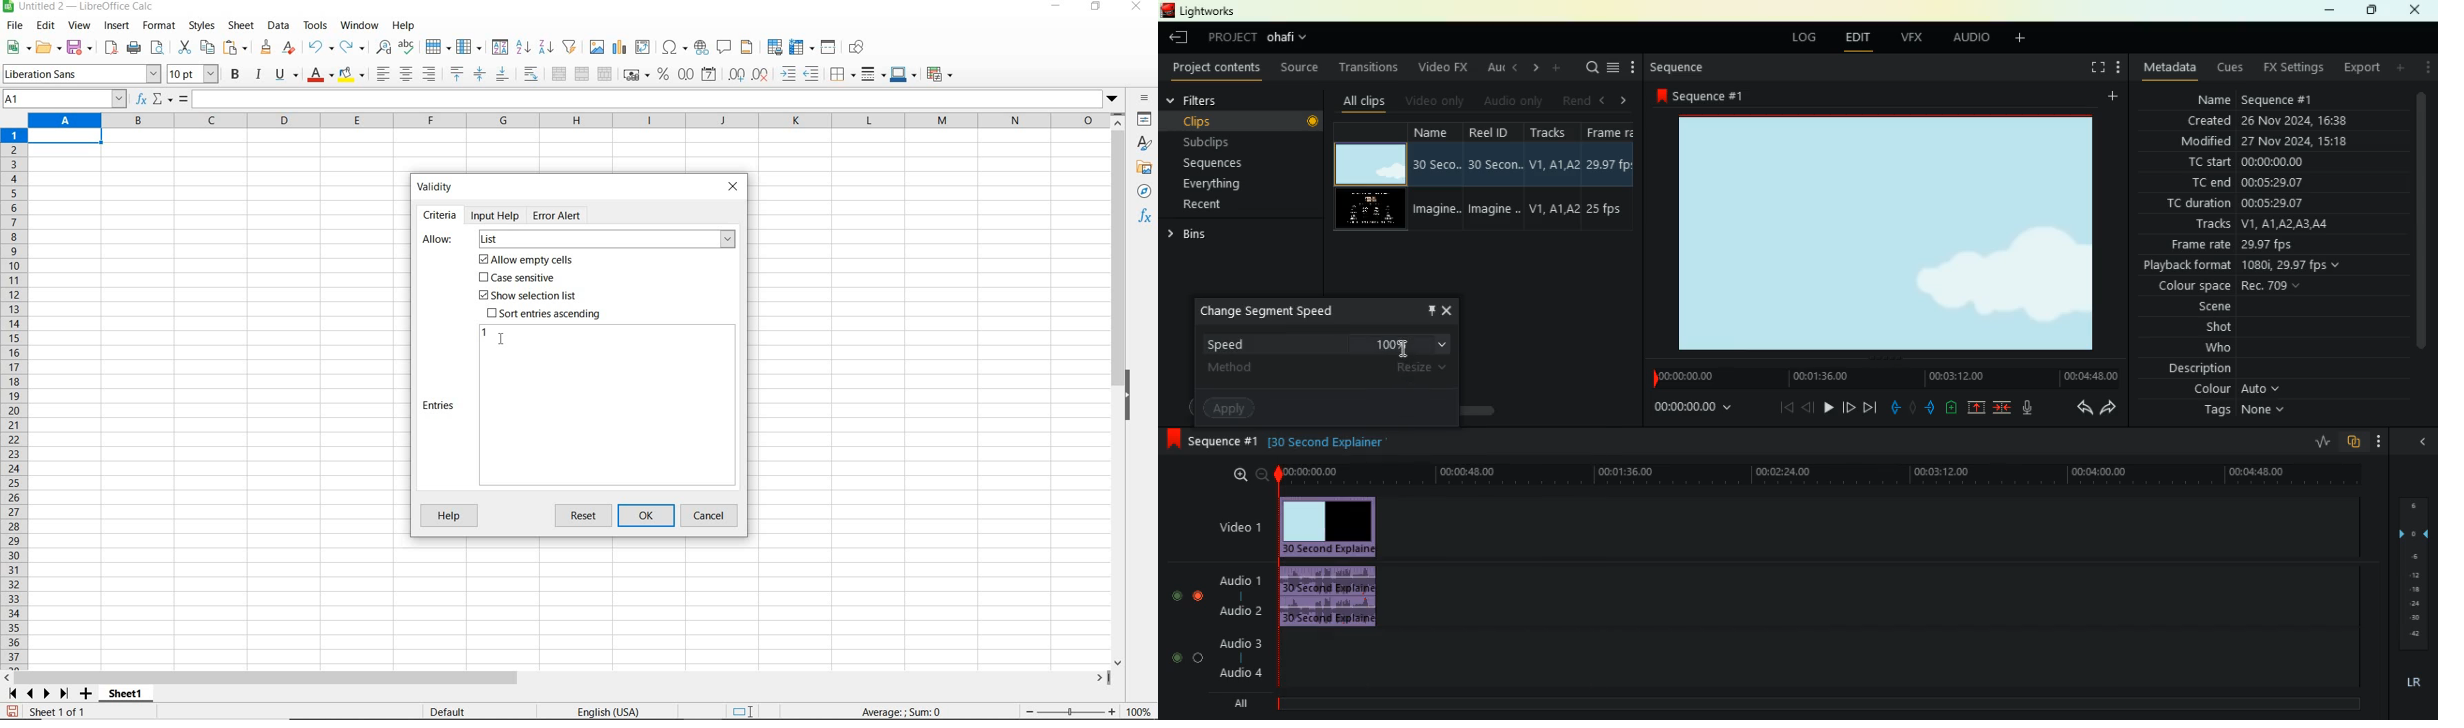 Image resolution: width=2464 pixels, height=728 pixels. I want to click on toggle buttons, so click(1183, 630).